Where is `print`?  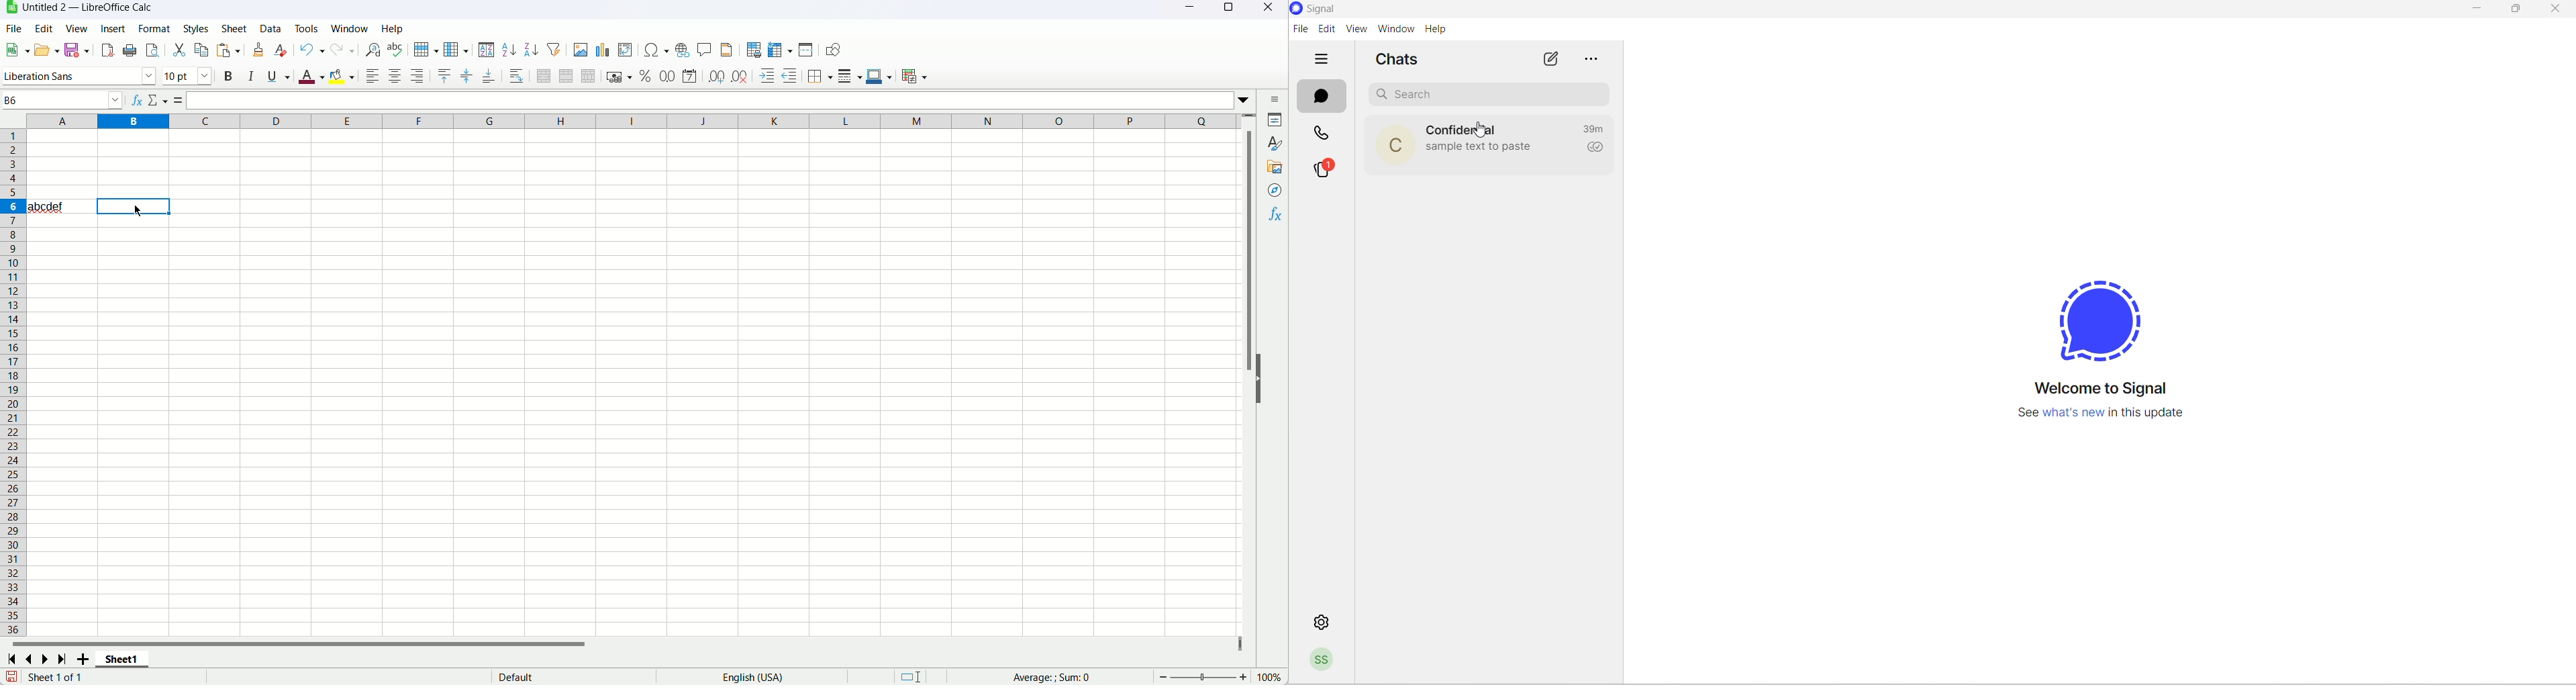 print is located at coordinates (130, 50).